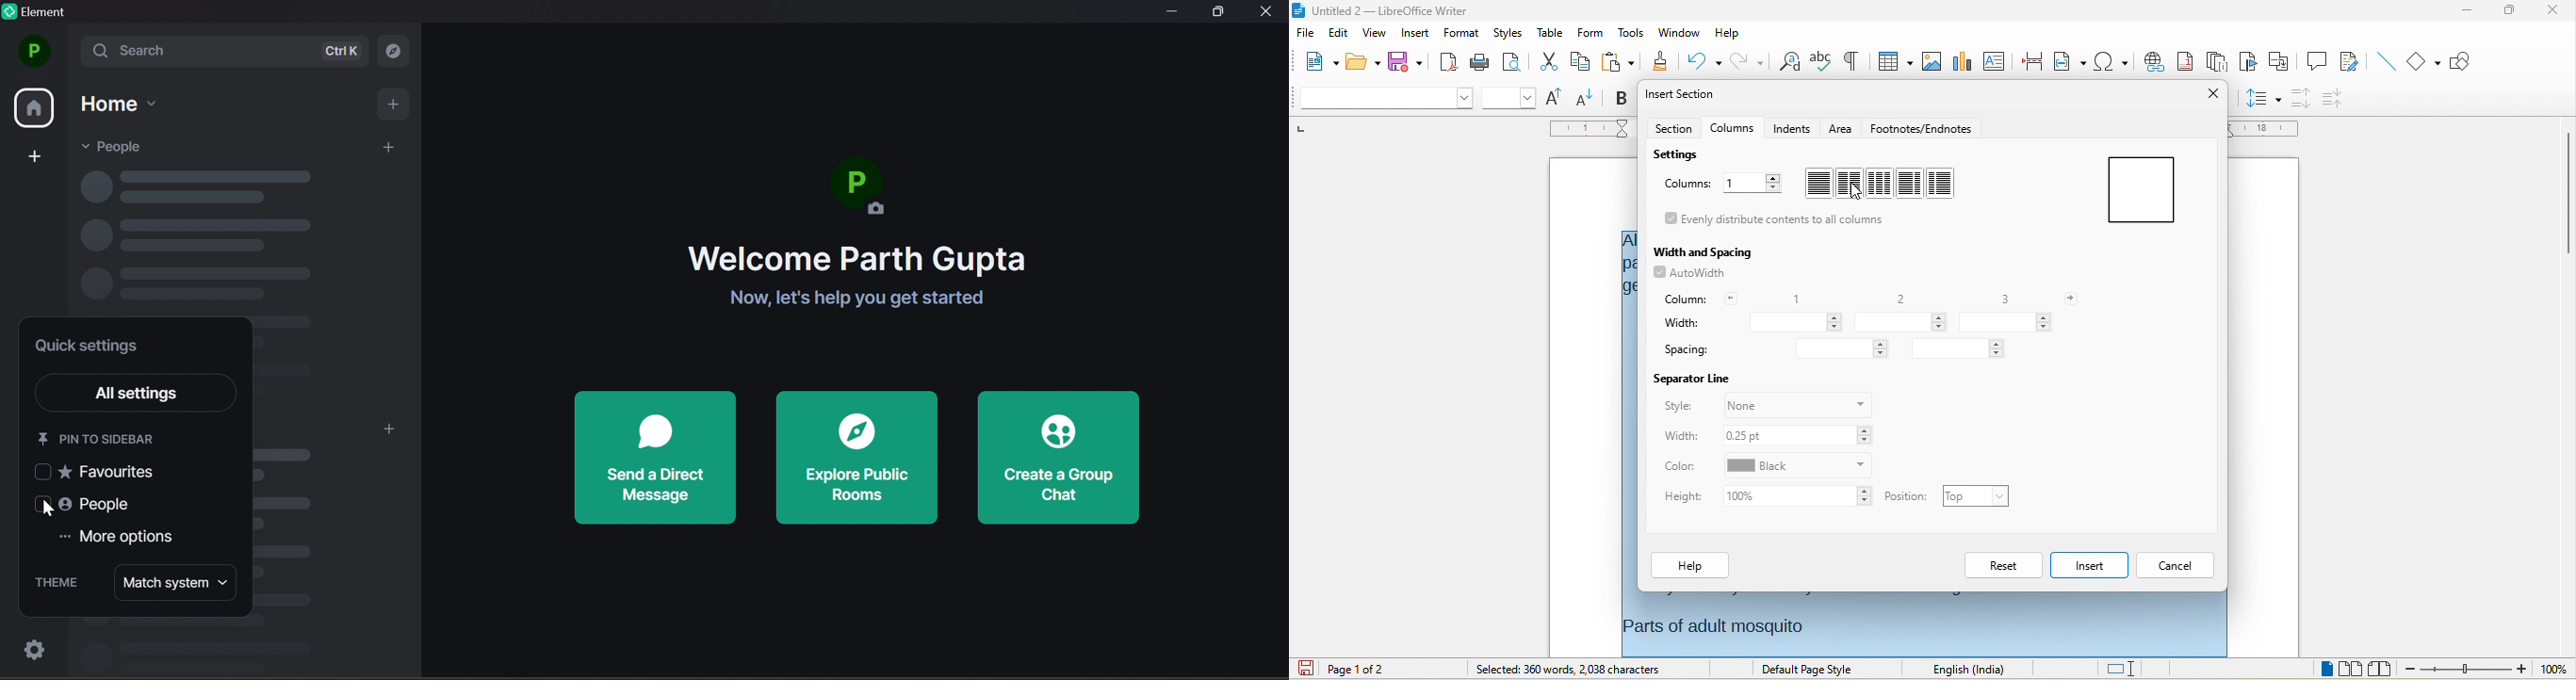 This screenshot has height=700, width=2576. Describe the element at coordinates (1338, 33) in the screenshot. I see `edit` at that location.